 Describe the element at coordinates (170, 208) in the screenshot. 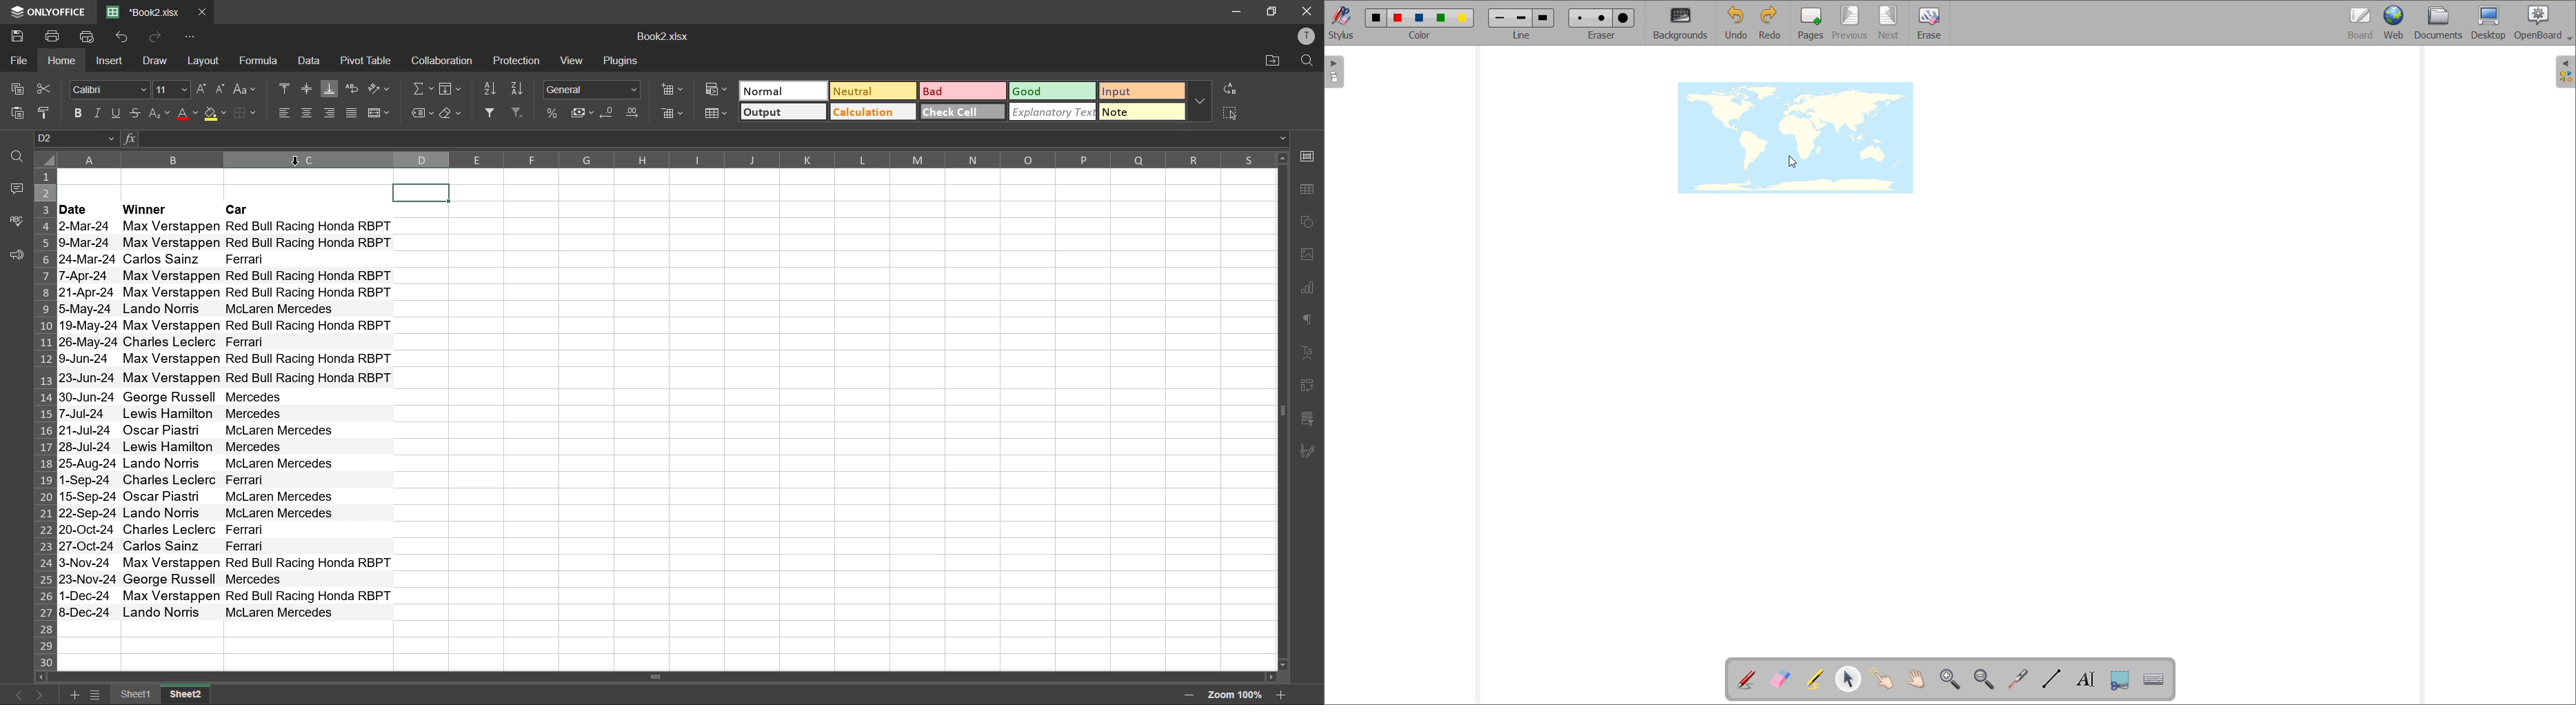

I see `Winner` at that location.